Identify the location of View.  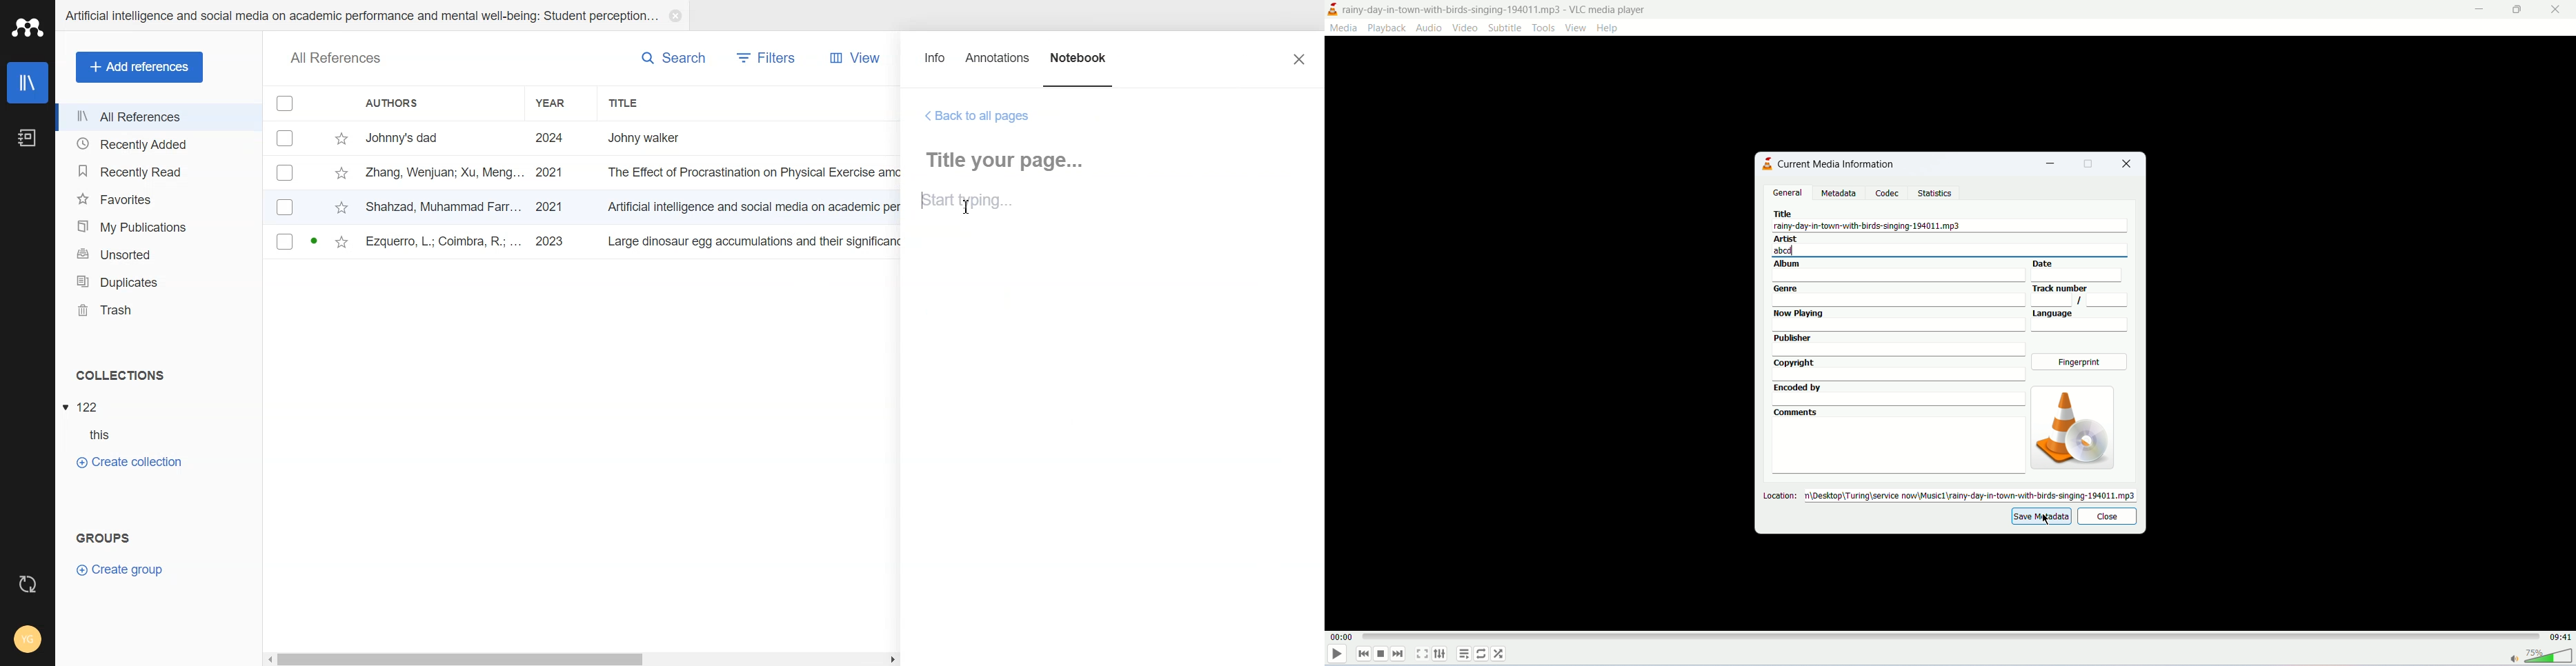
(851, 58).